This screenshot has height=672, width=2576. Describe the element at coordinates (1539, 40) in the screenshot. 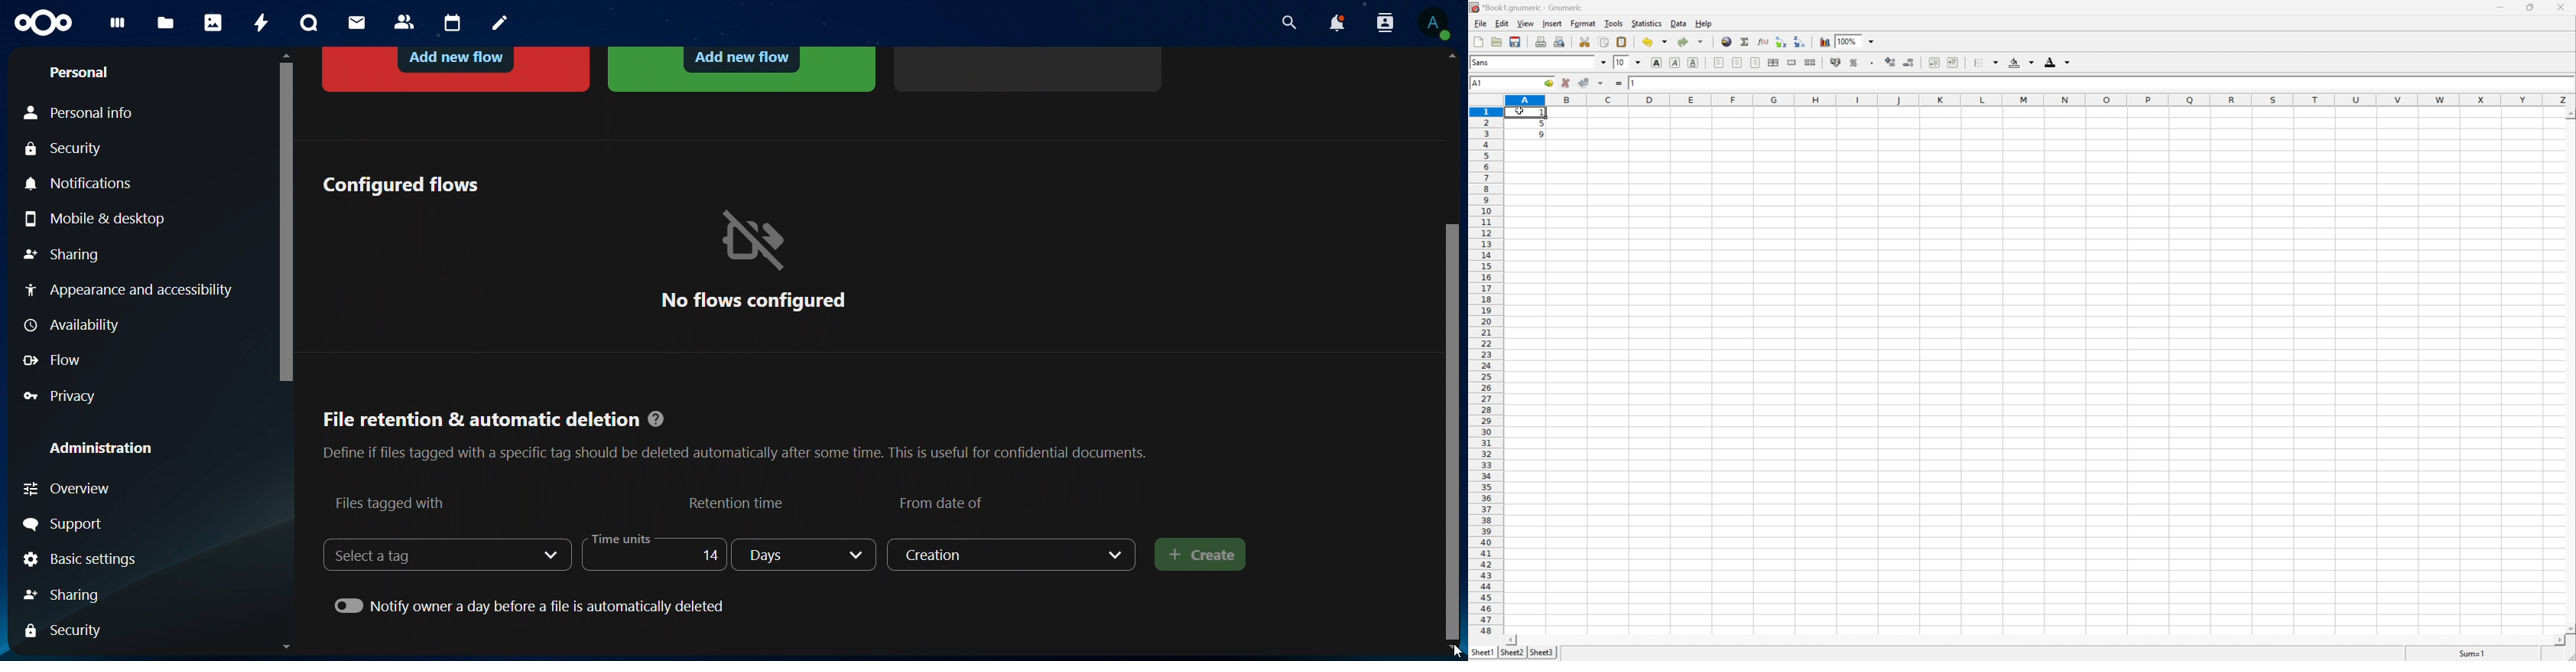

I see `print` at that location.